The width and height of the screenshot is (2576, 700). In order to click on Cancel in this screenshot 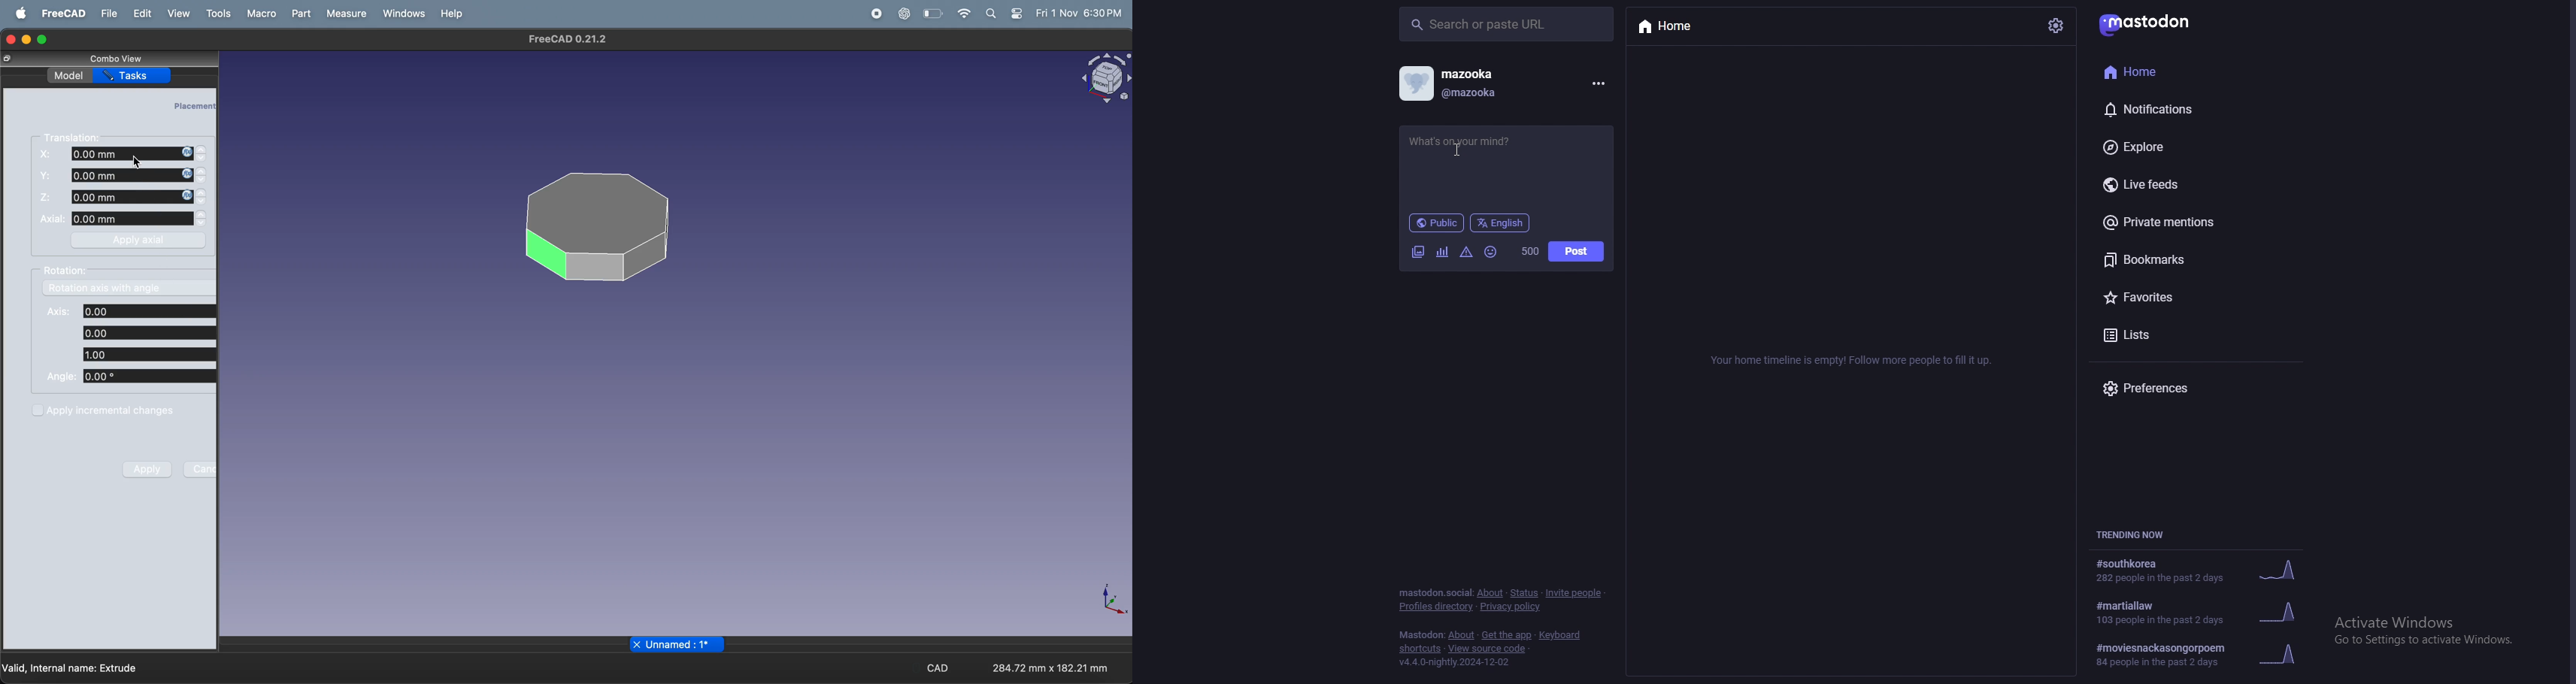, I will do `click(200, 469)`.